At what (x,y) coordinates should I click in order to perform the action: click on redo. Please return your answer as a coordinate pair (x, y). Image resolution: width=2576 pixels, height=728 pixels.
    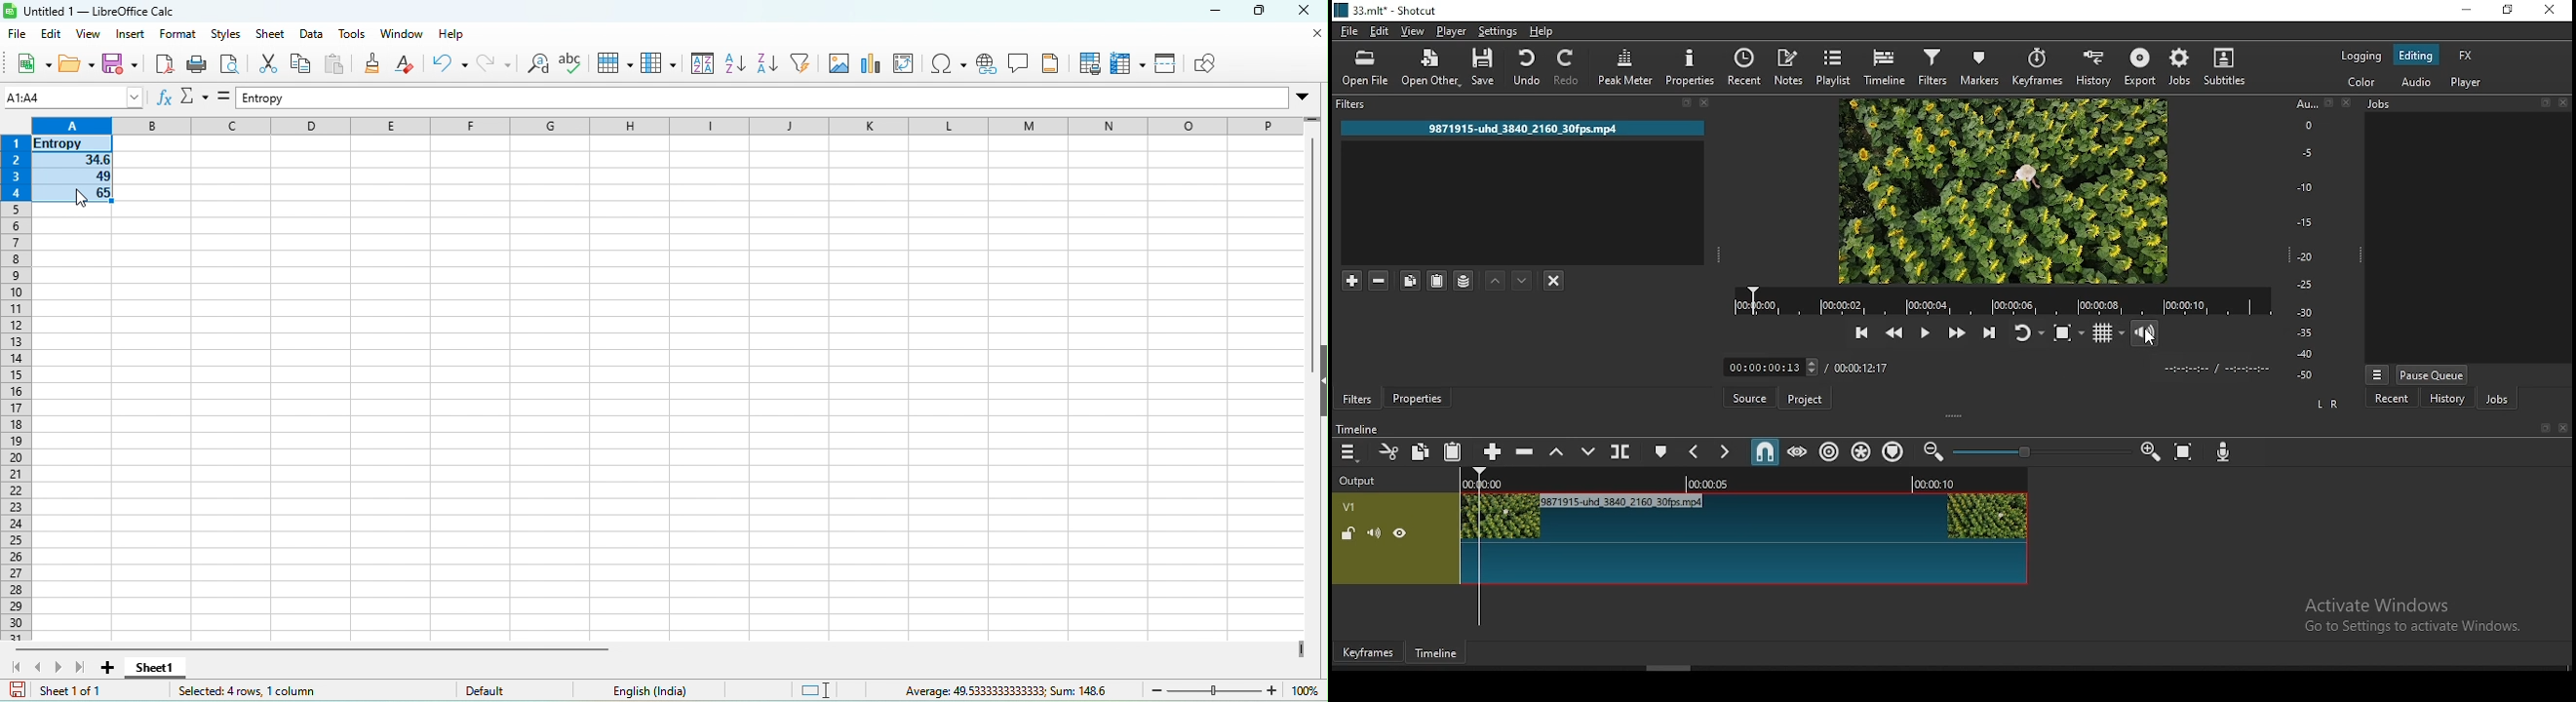
    Looking at the image, I should click on (494, 67).